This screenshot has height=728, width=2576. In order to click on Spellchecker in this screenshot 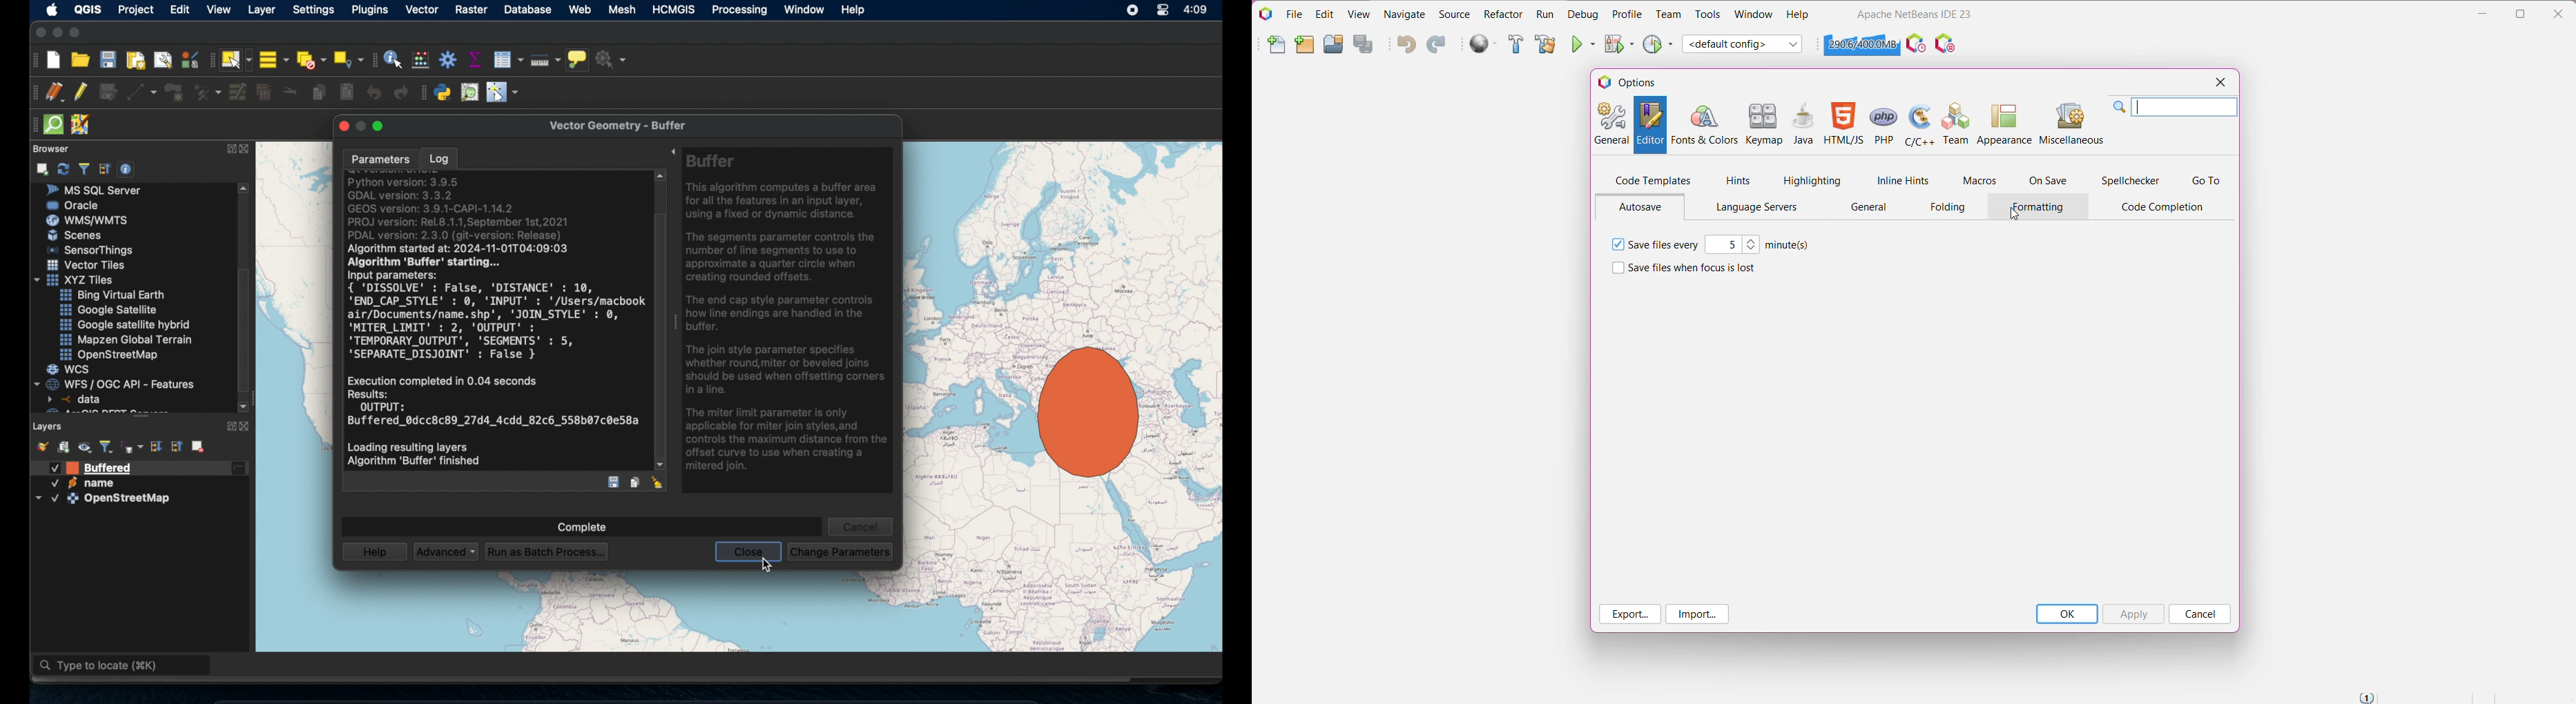, I will do `click(2132, 181)`.